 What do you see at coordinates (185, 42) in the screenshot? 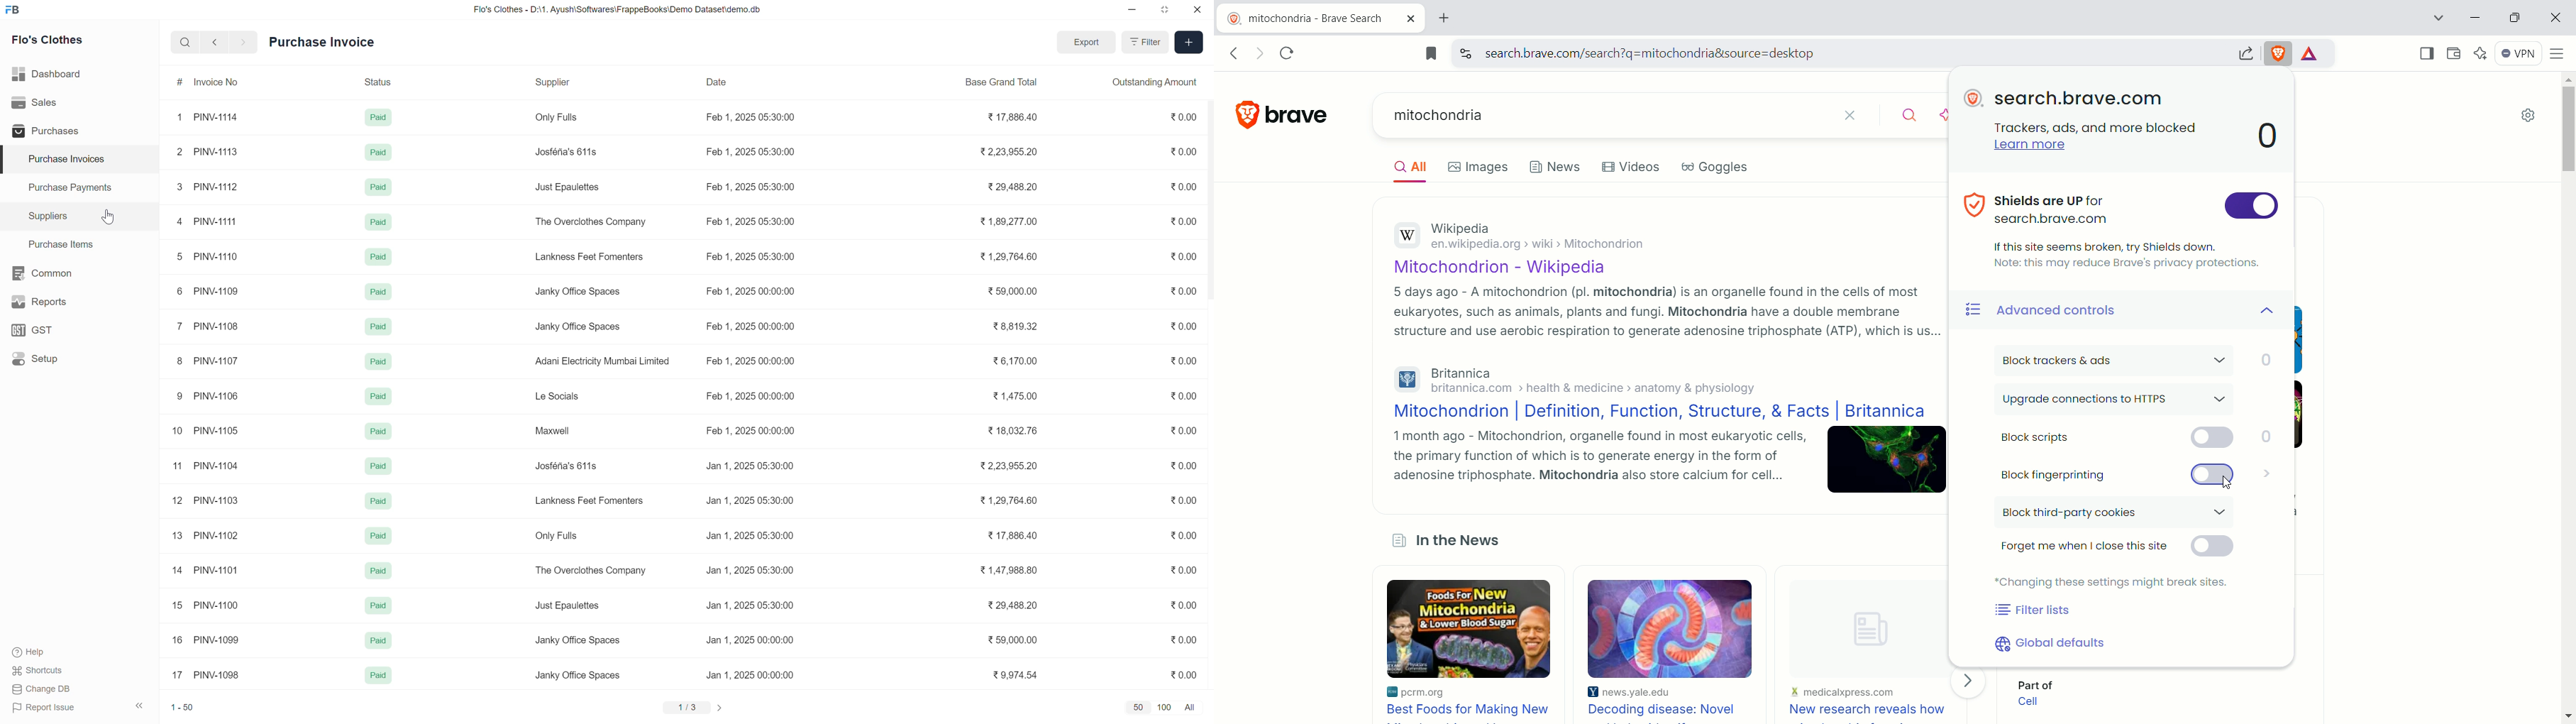
I see `Search` at bounding box center [185, 42].